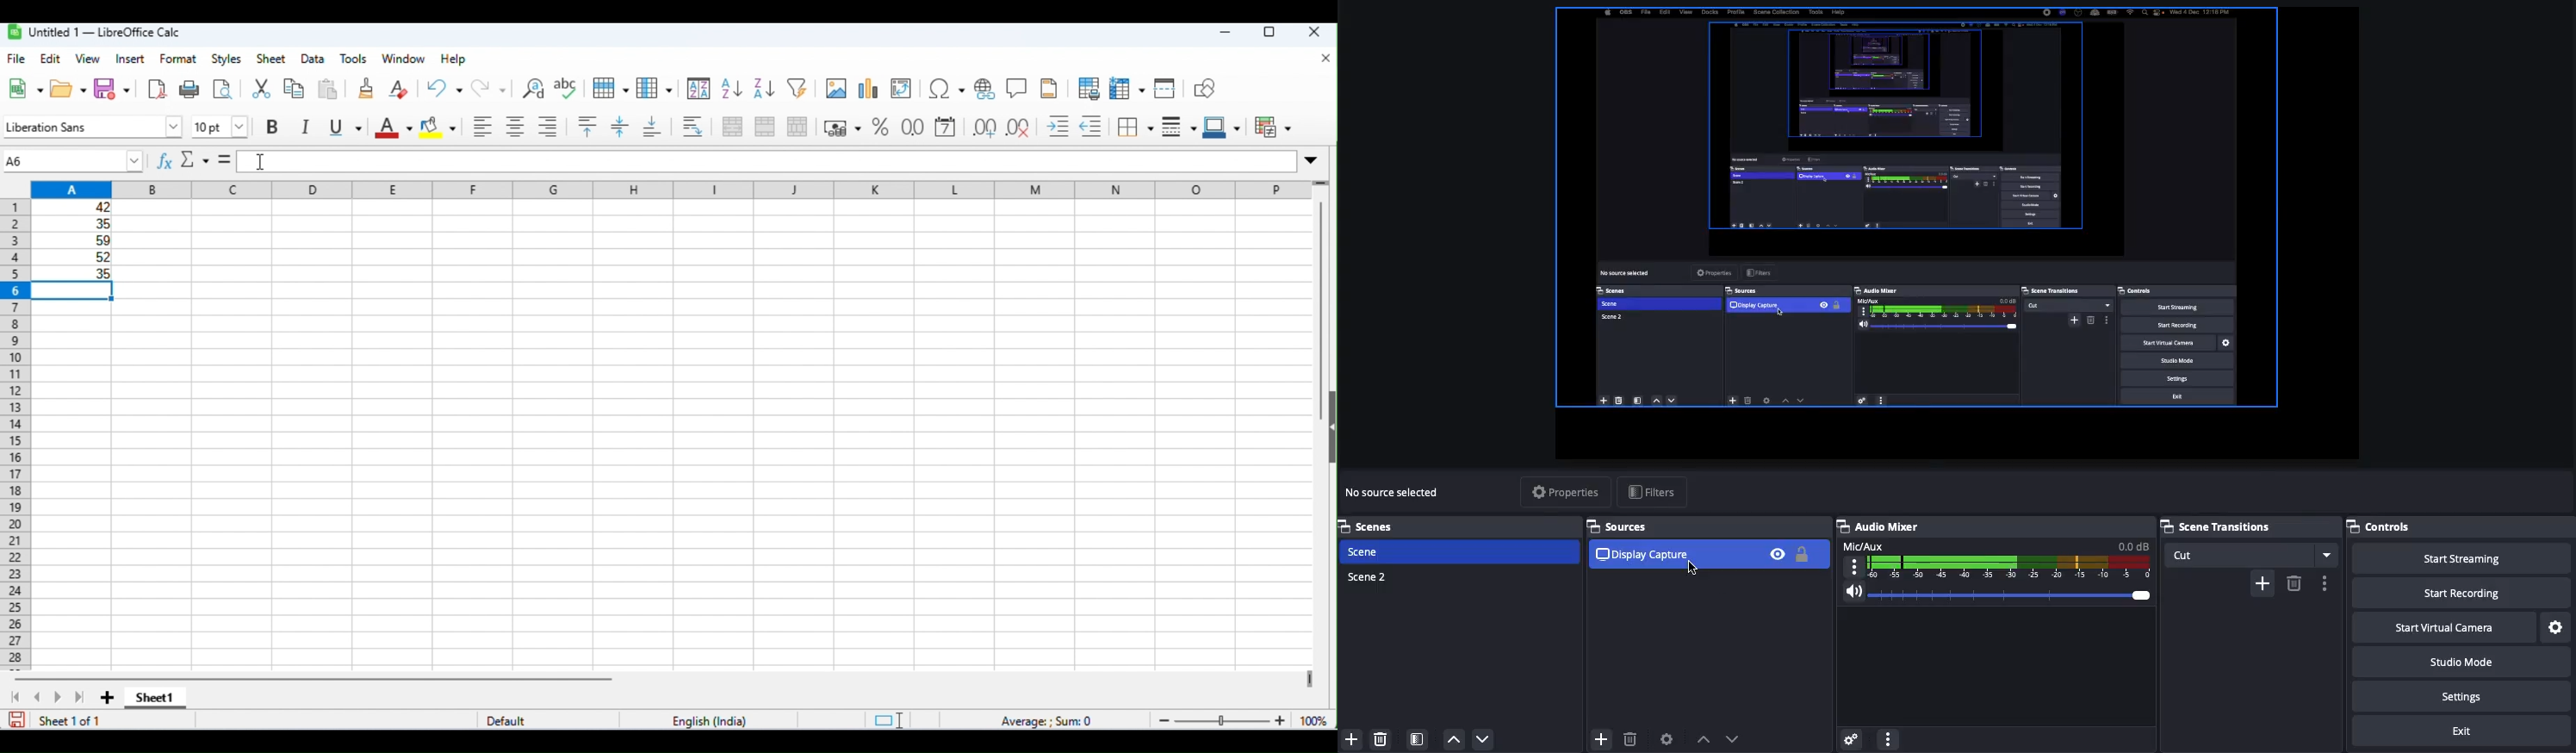 This screenshot has height=756, width=2576. Describe the element at coordinates (1640, 557) in the screenshot. I see `Display capture` at that location.